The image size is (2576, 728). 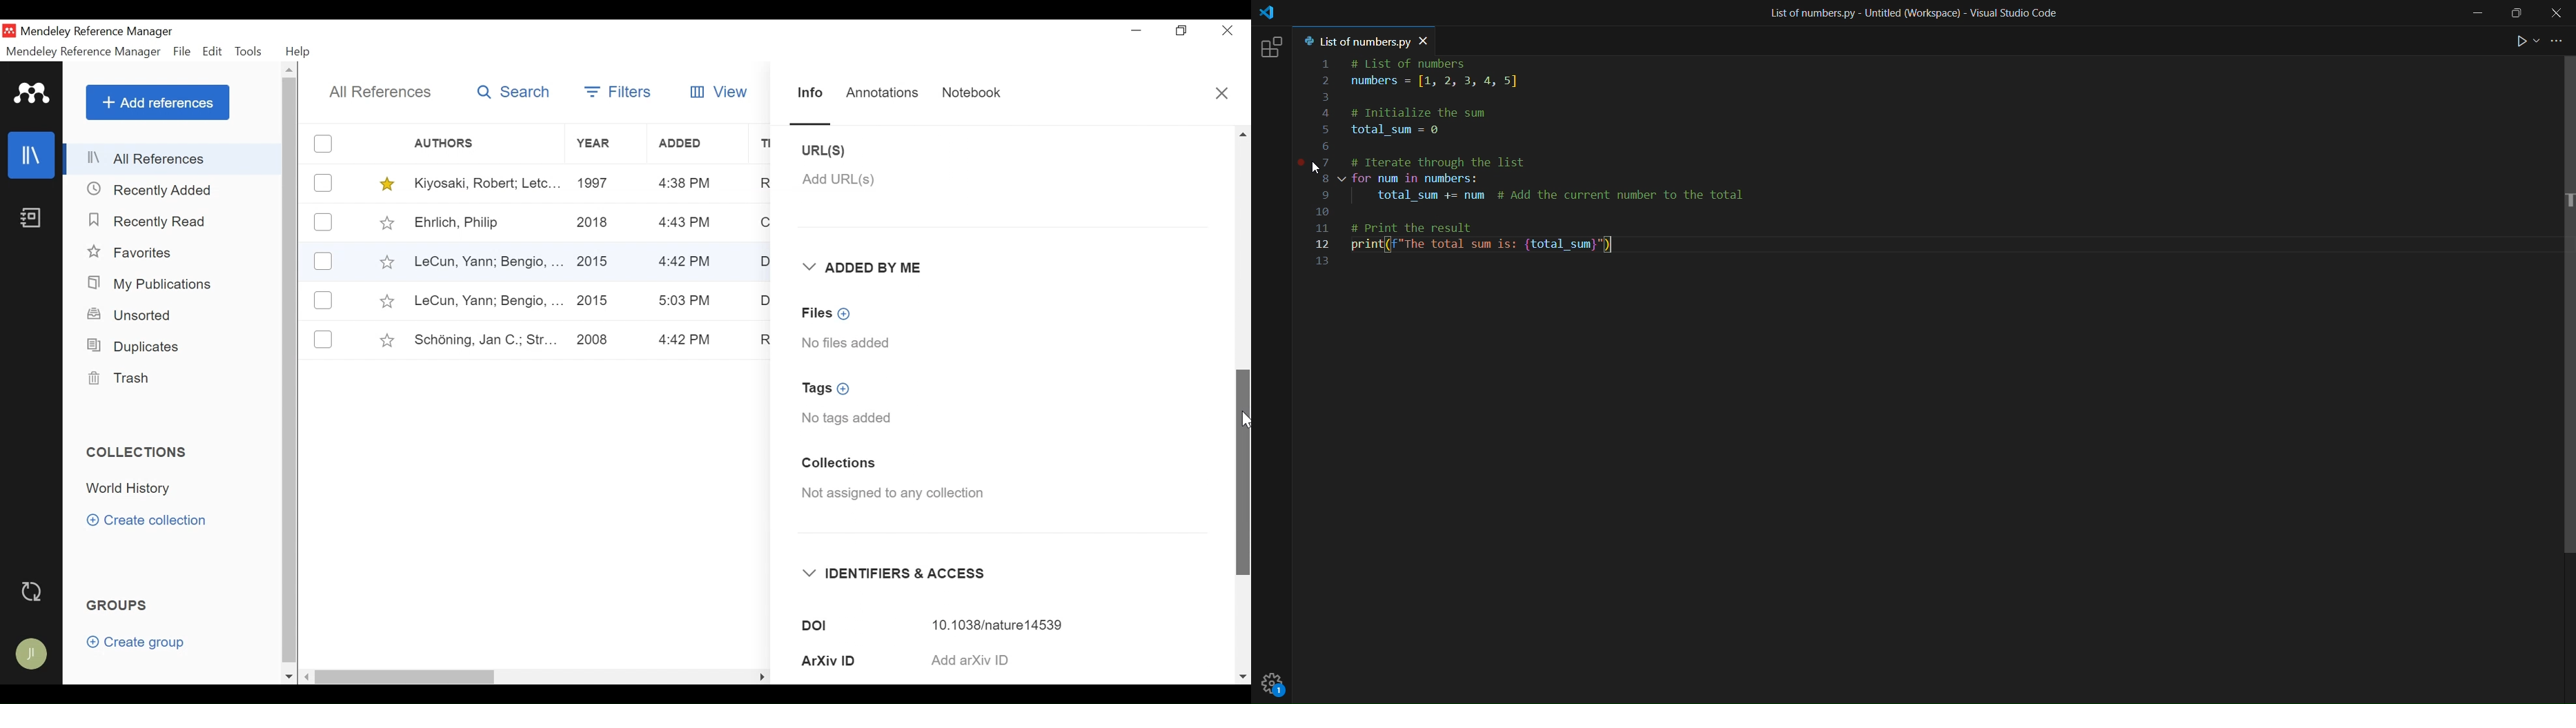 What do you see at coordinates (2558, 12) in the screenshot?
I see `close` at bounding box center [2558, 12].